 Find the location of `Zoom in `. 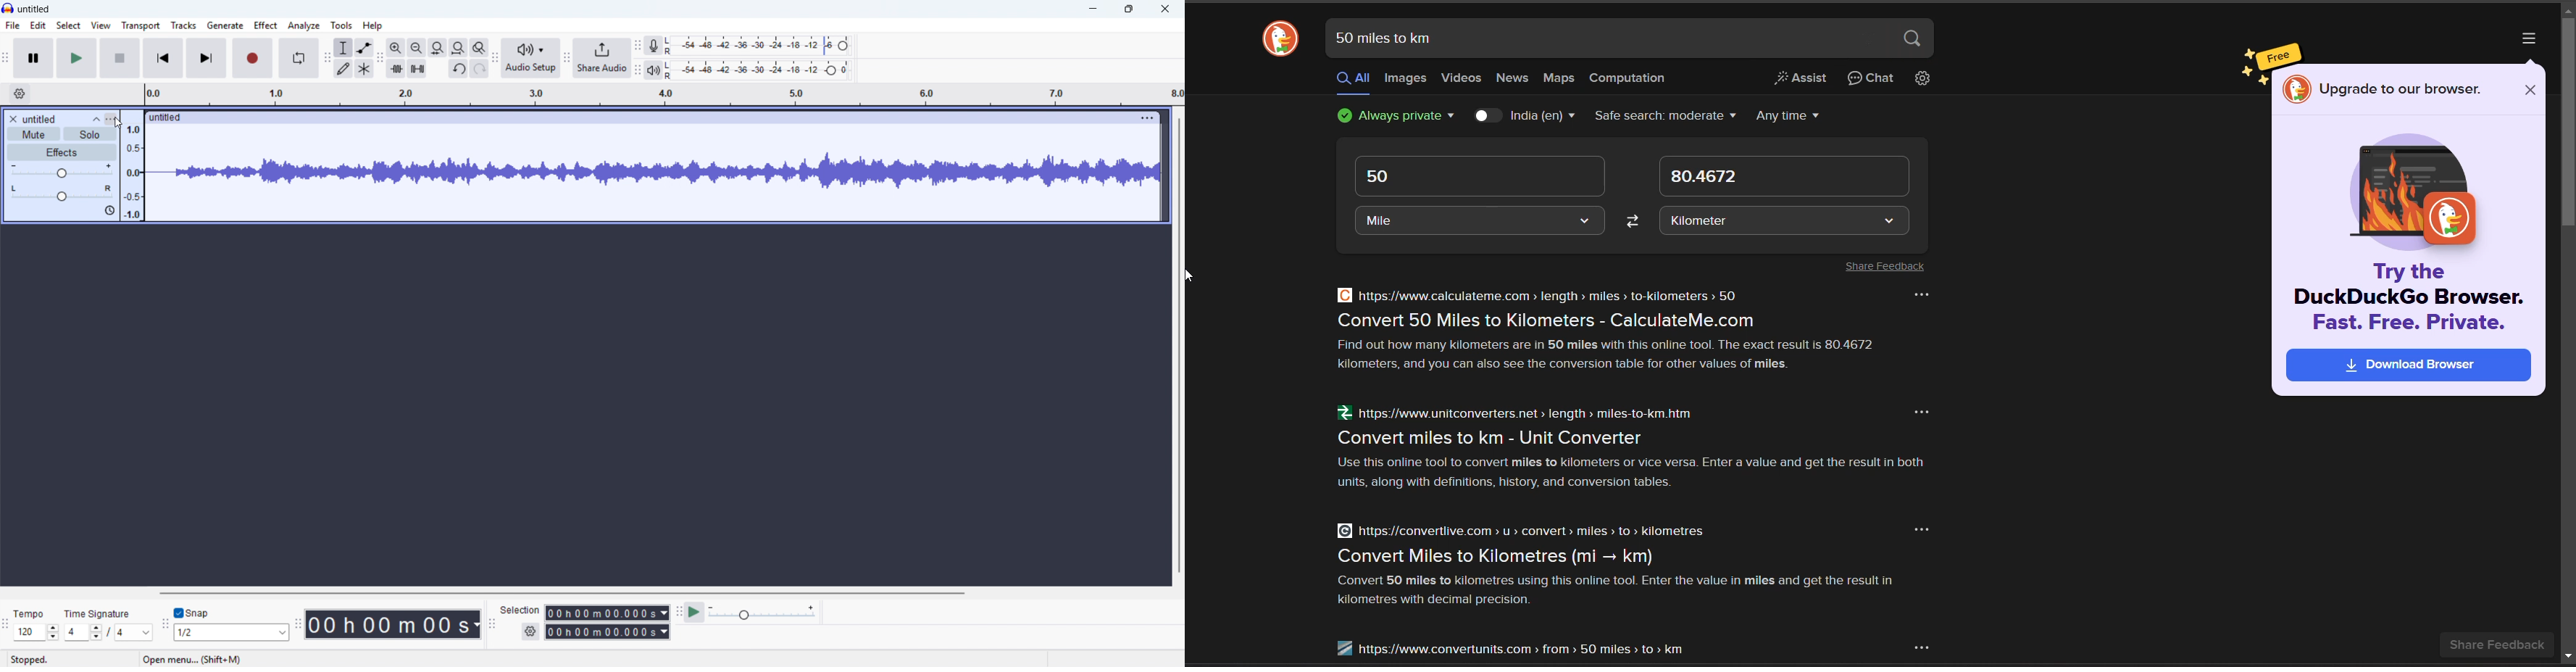

Zoom in  is located at coordinates (396, 47).